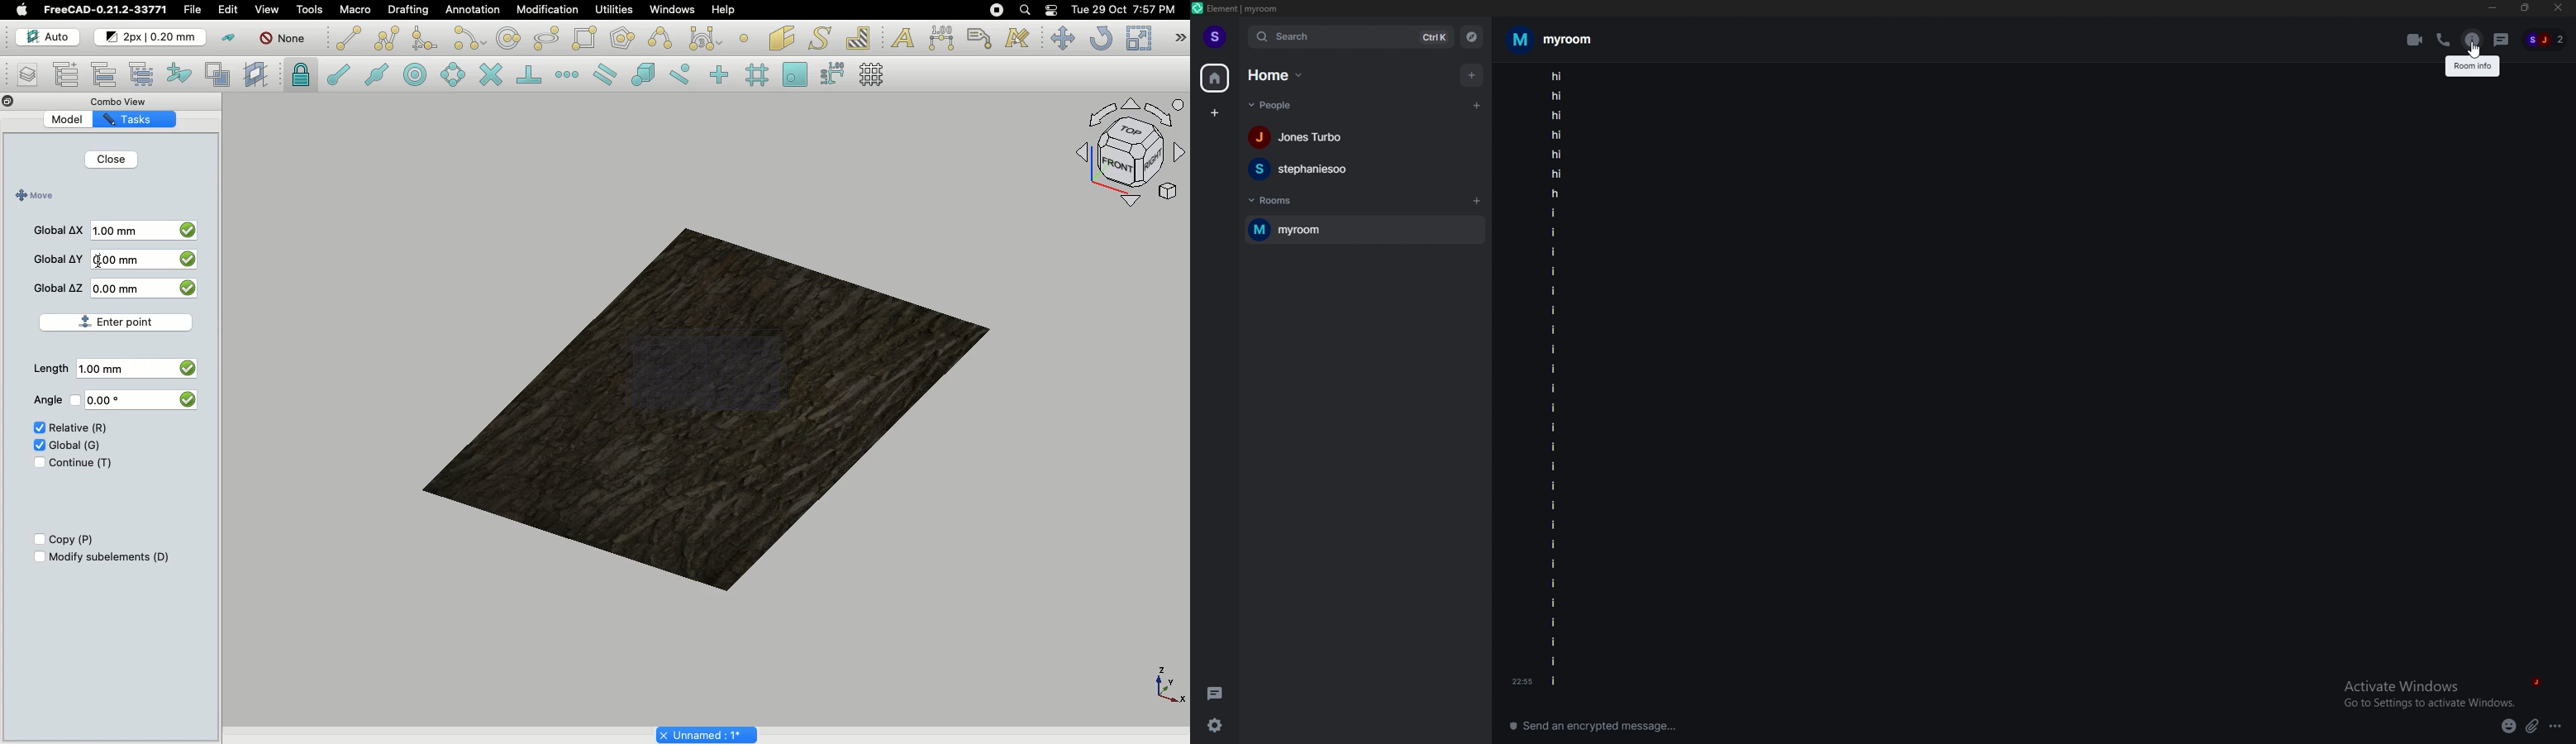  What do you see at coordinates (943, 38) in the screenshot?
I see `Dimension` at bounding box center [943, 38].